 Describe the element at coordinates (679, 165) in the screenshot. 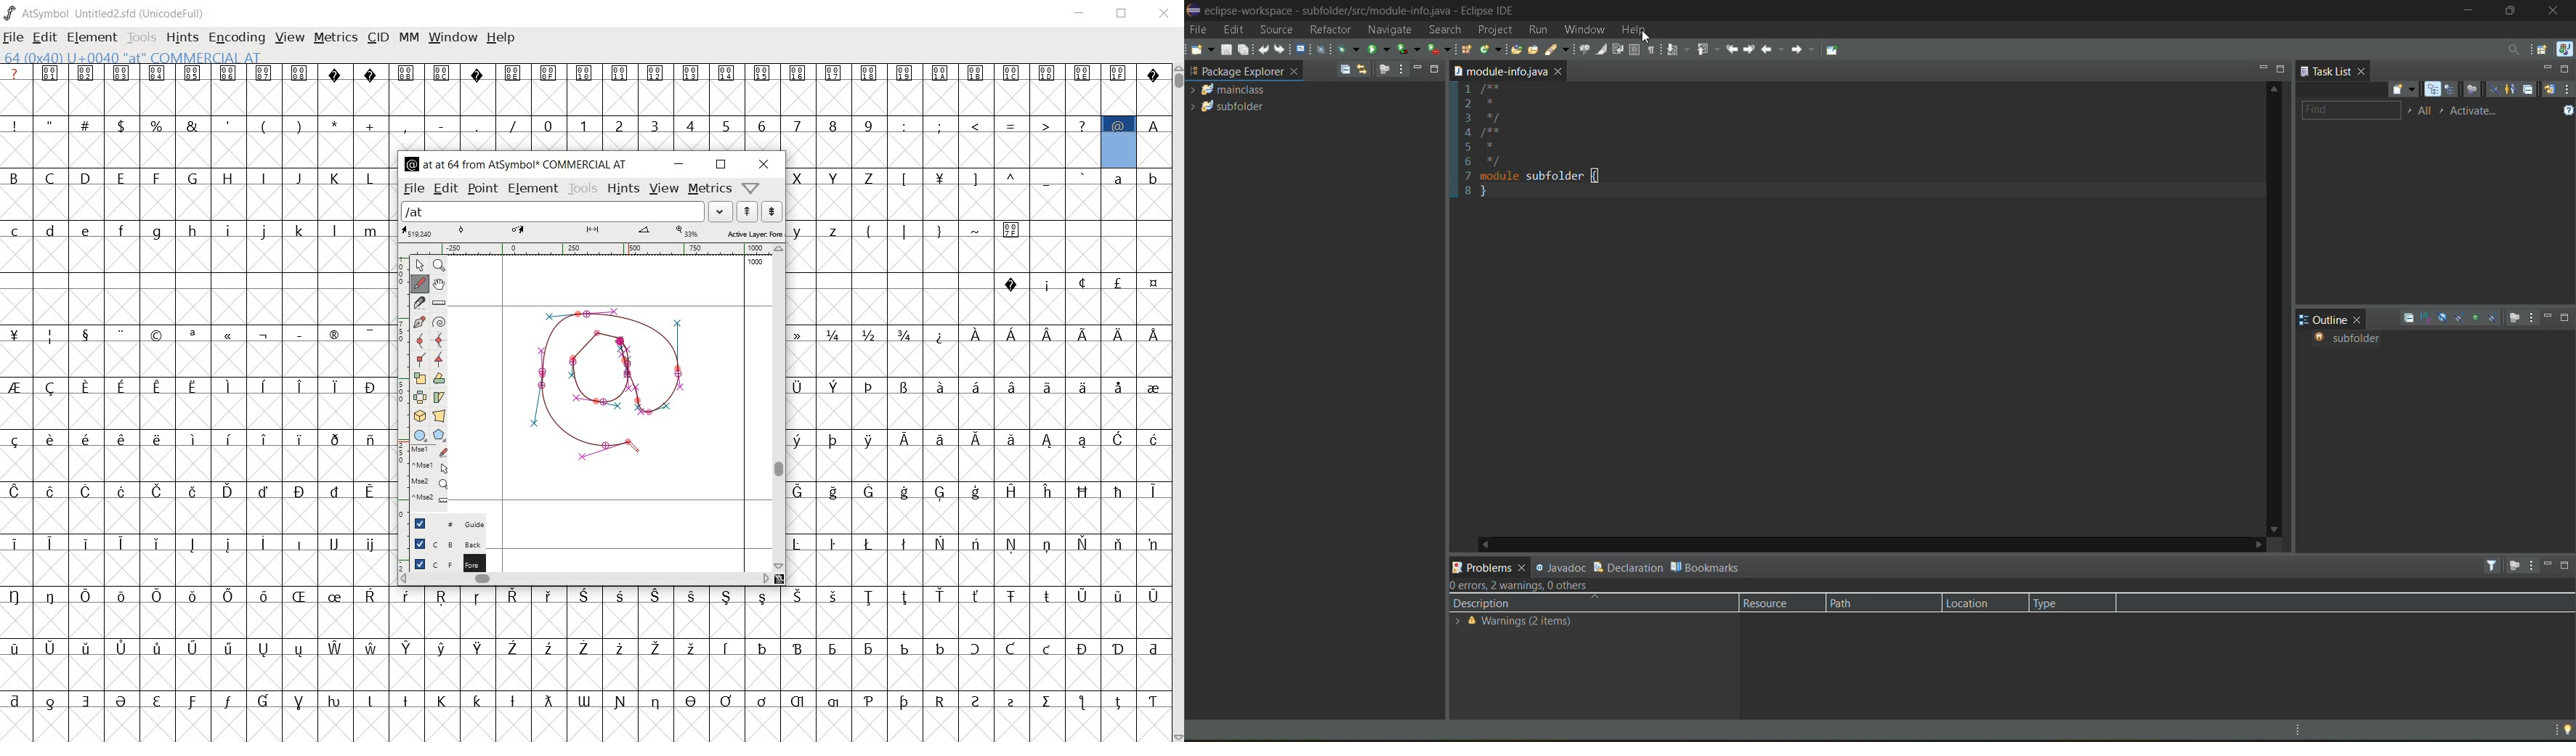

I see `minimize` at that location.